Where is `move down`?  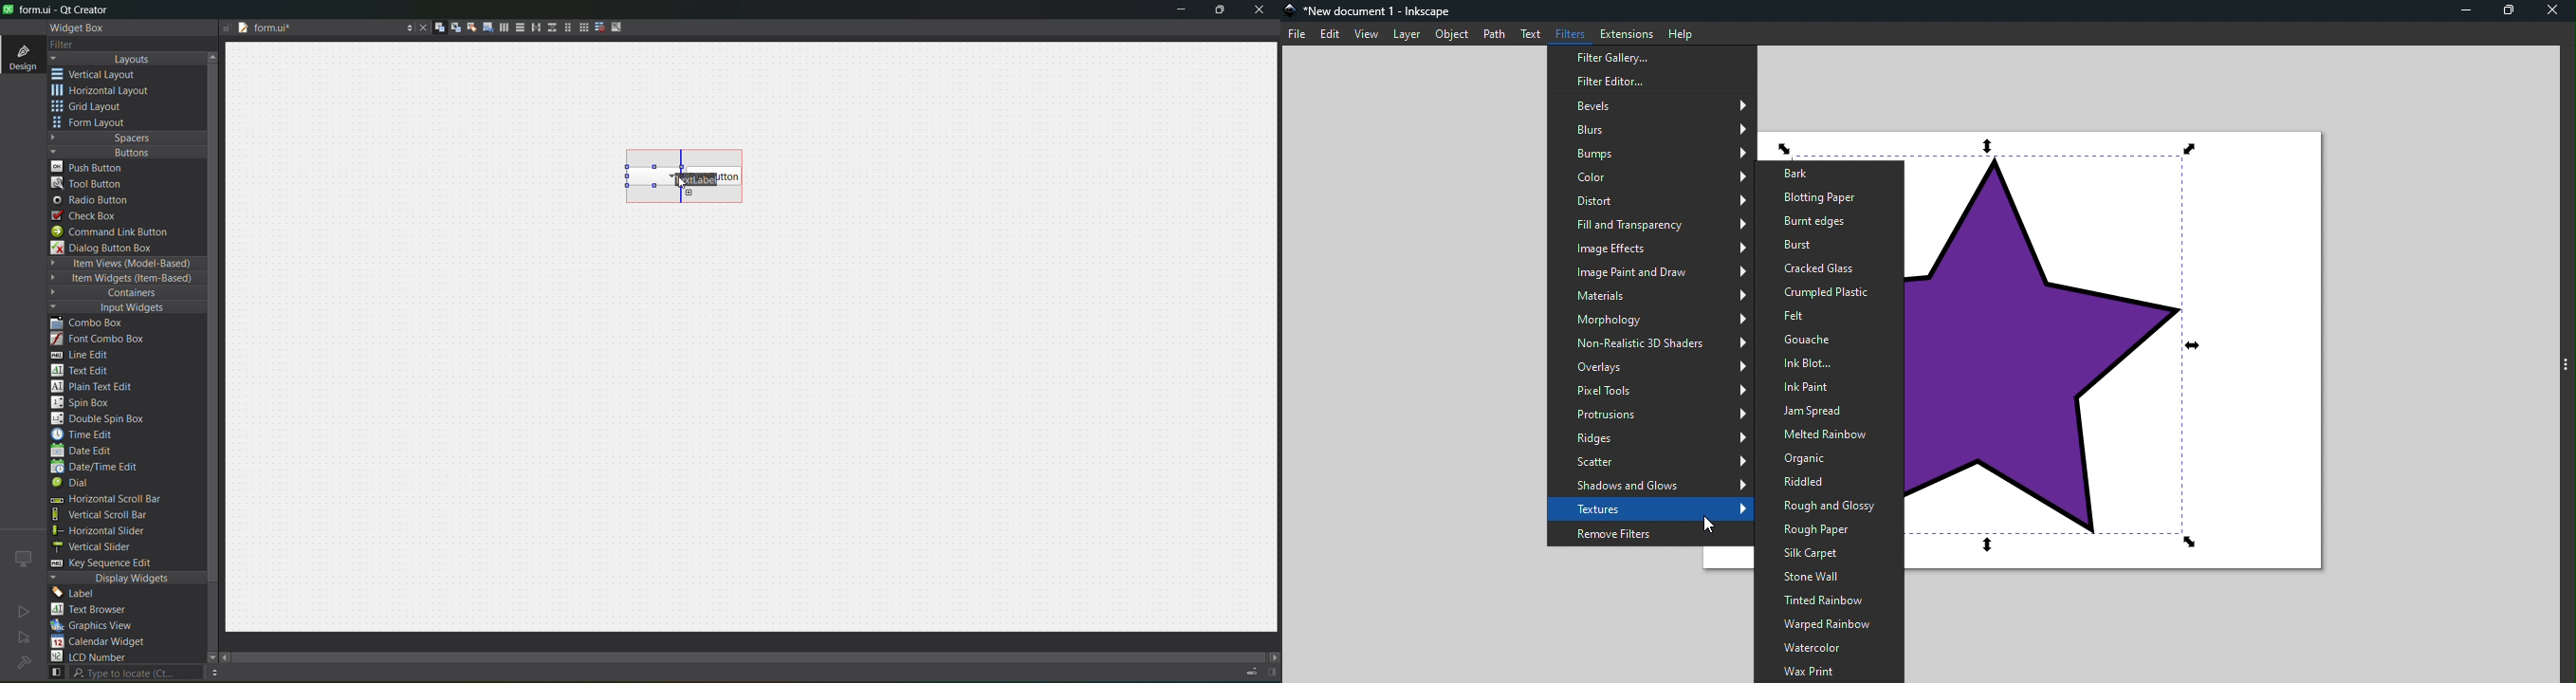
move down is located at coordinates (205, 656).